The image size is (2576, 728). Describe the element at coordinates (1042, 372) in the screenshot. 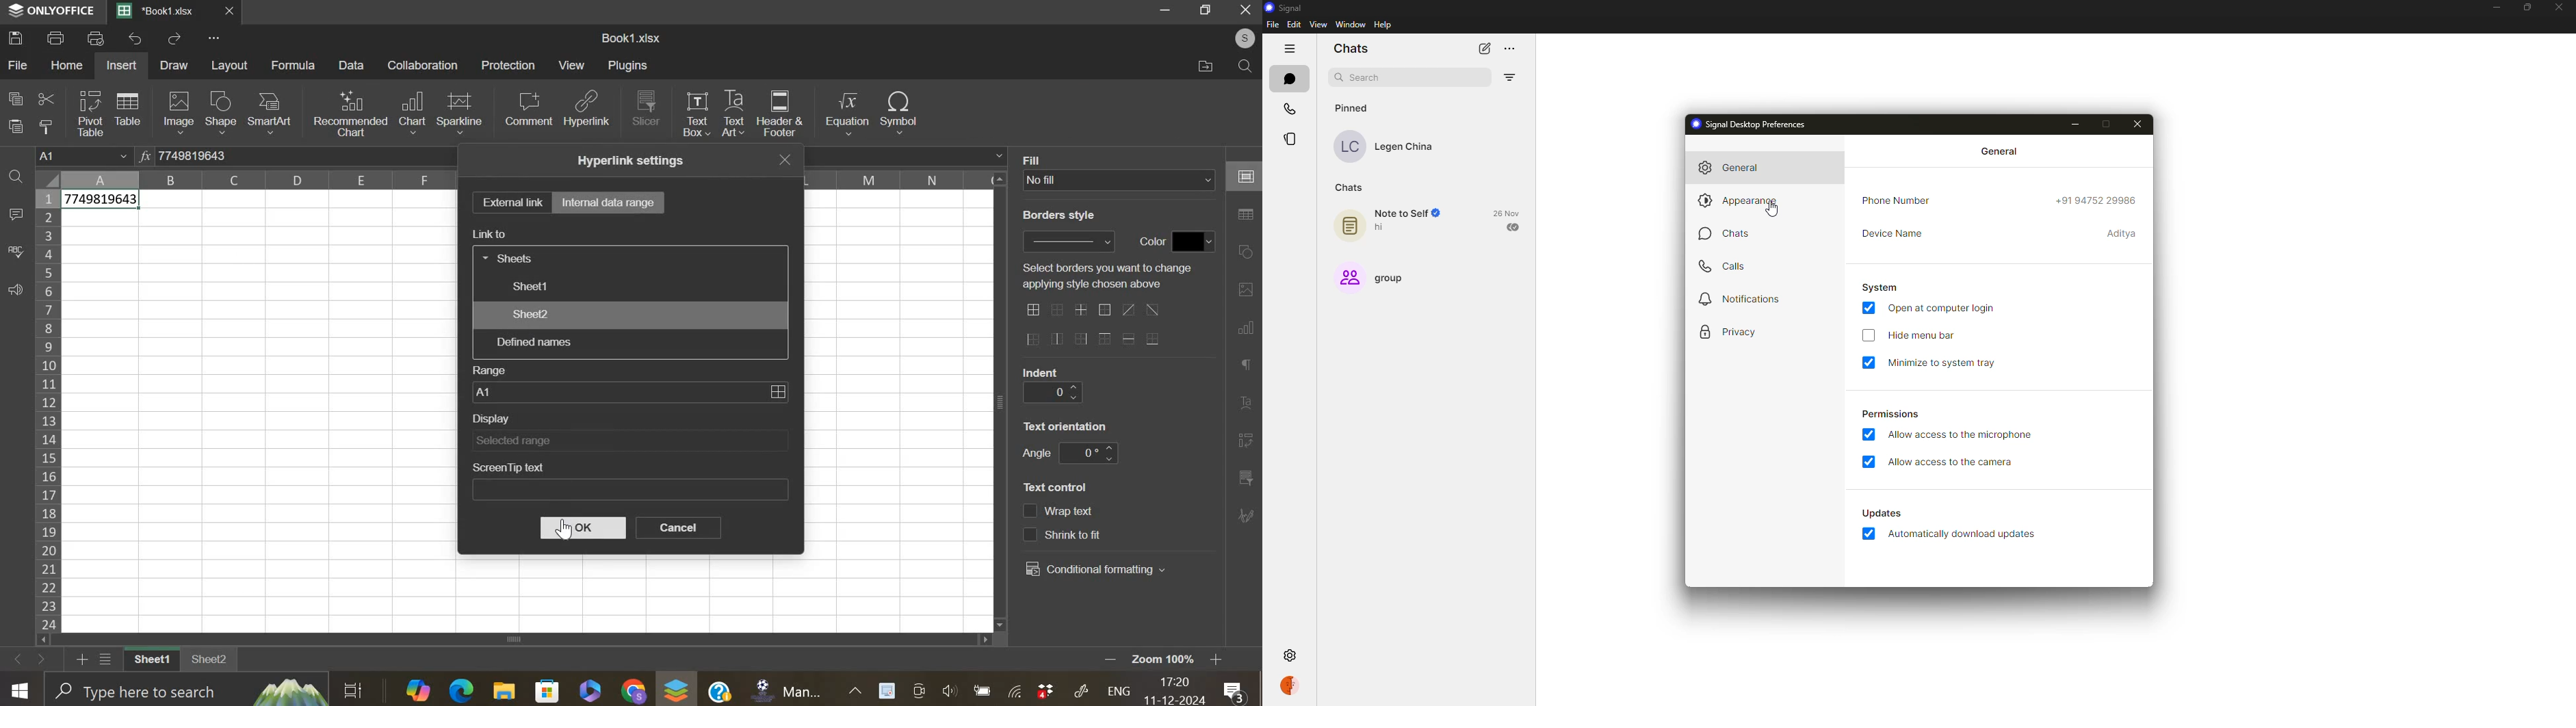

I see `text` at that location.